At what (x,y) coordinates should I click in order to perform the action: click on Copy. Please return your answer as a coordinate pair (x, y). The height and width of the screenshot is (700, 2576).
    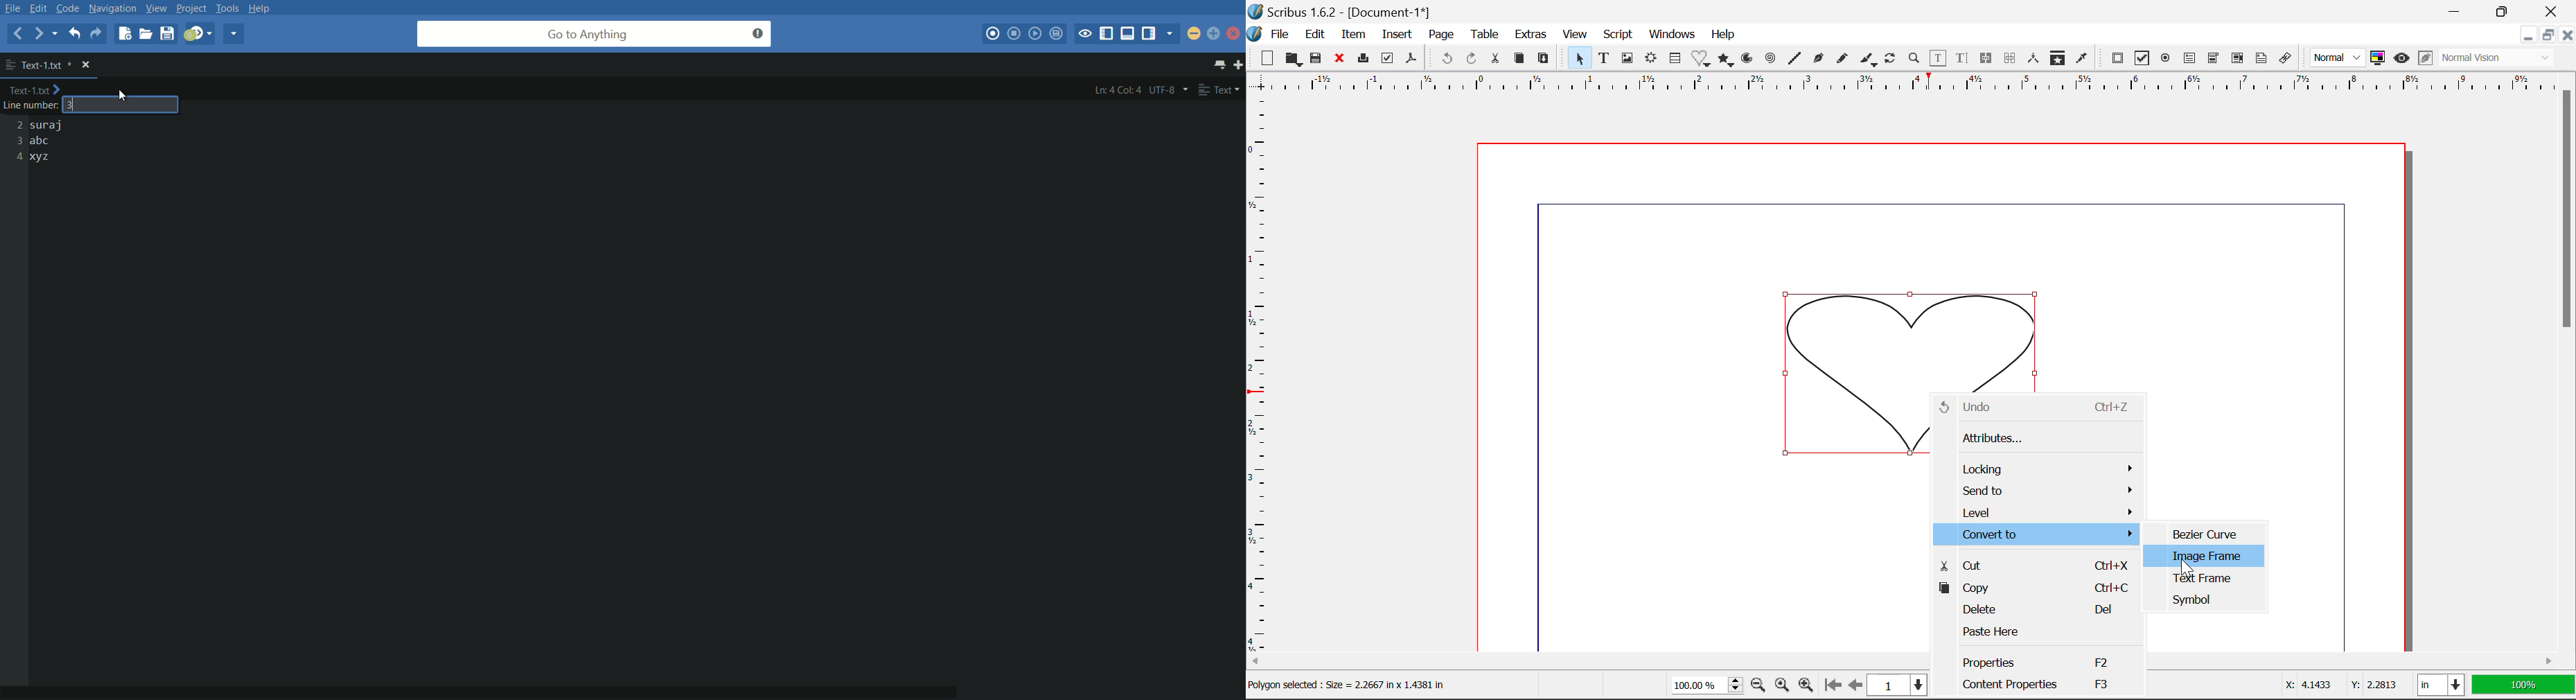
    Looking at the image, I should click on (1519, 59).